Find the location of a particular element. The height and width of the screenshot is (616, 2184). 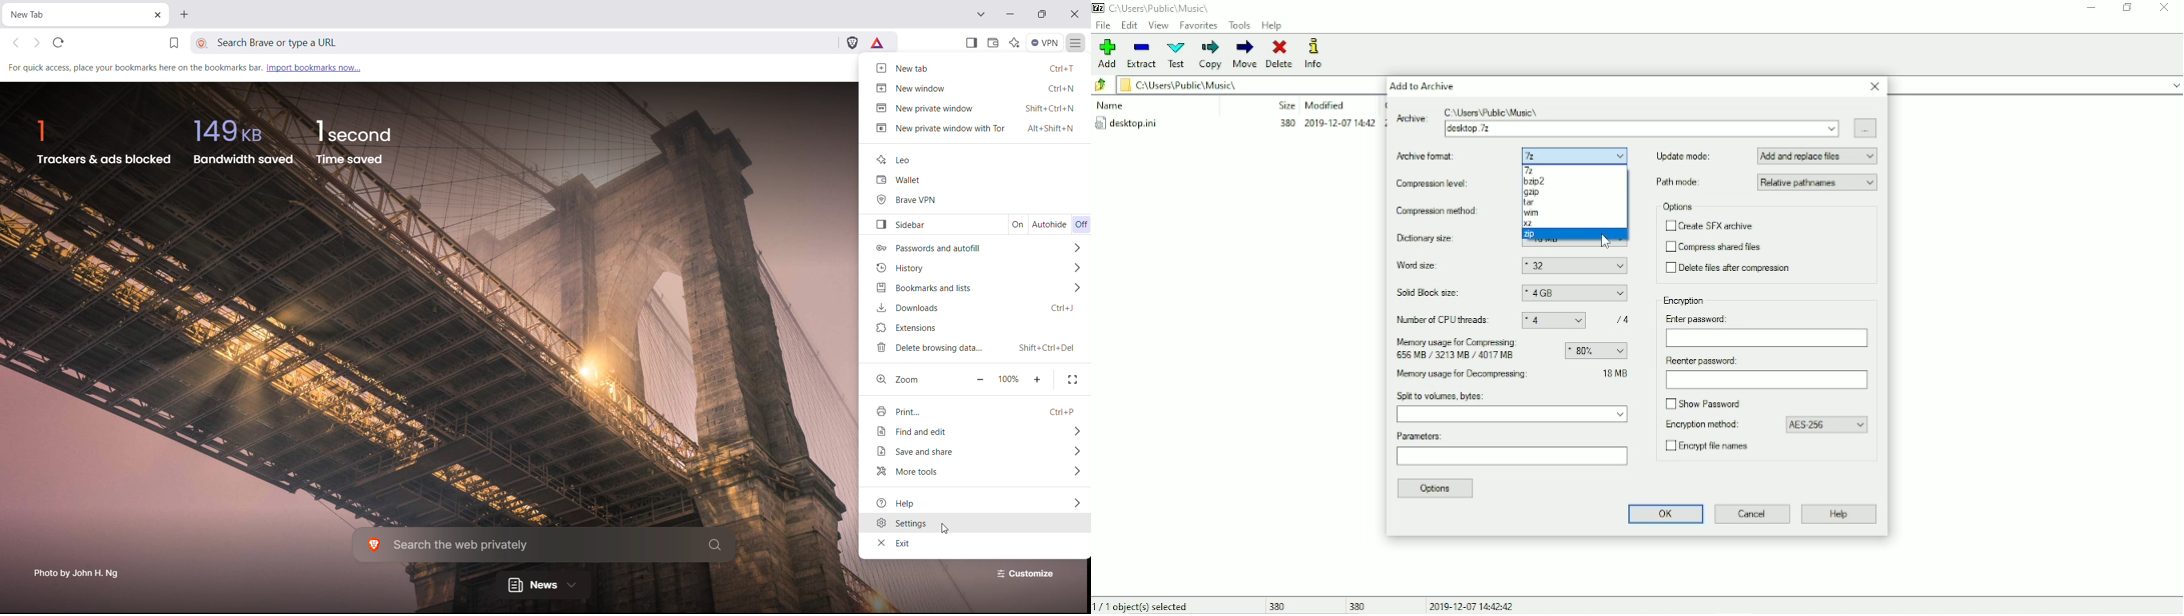

Options is located at coordinates (1437, 489).